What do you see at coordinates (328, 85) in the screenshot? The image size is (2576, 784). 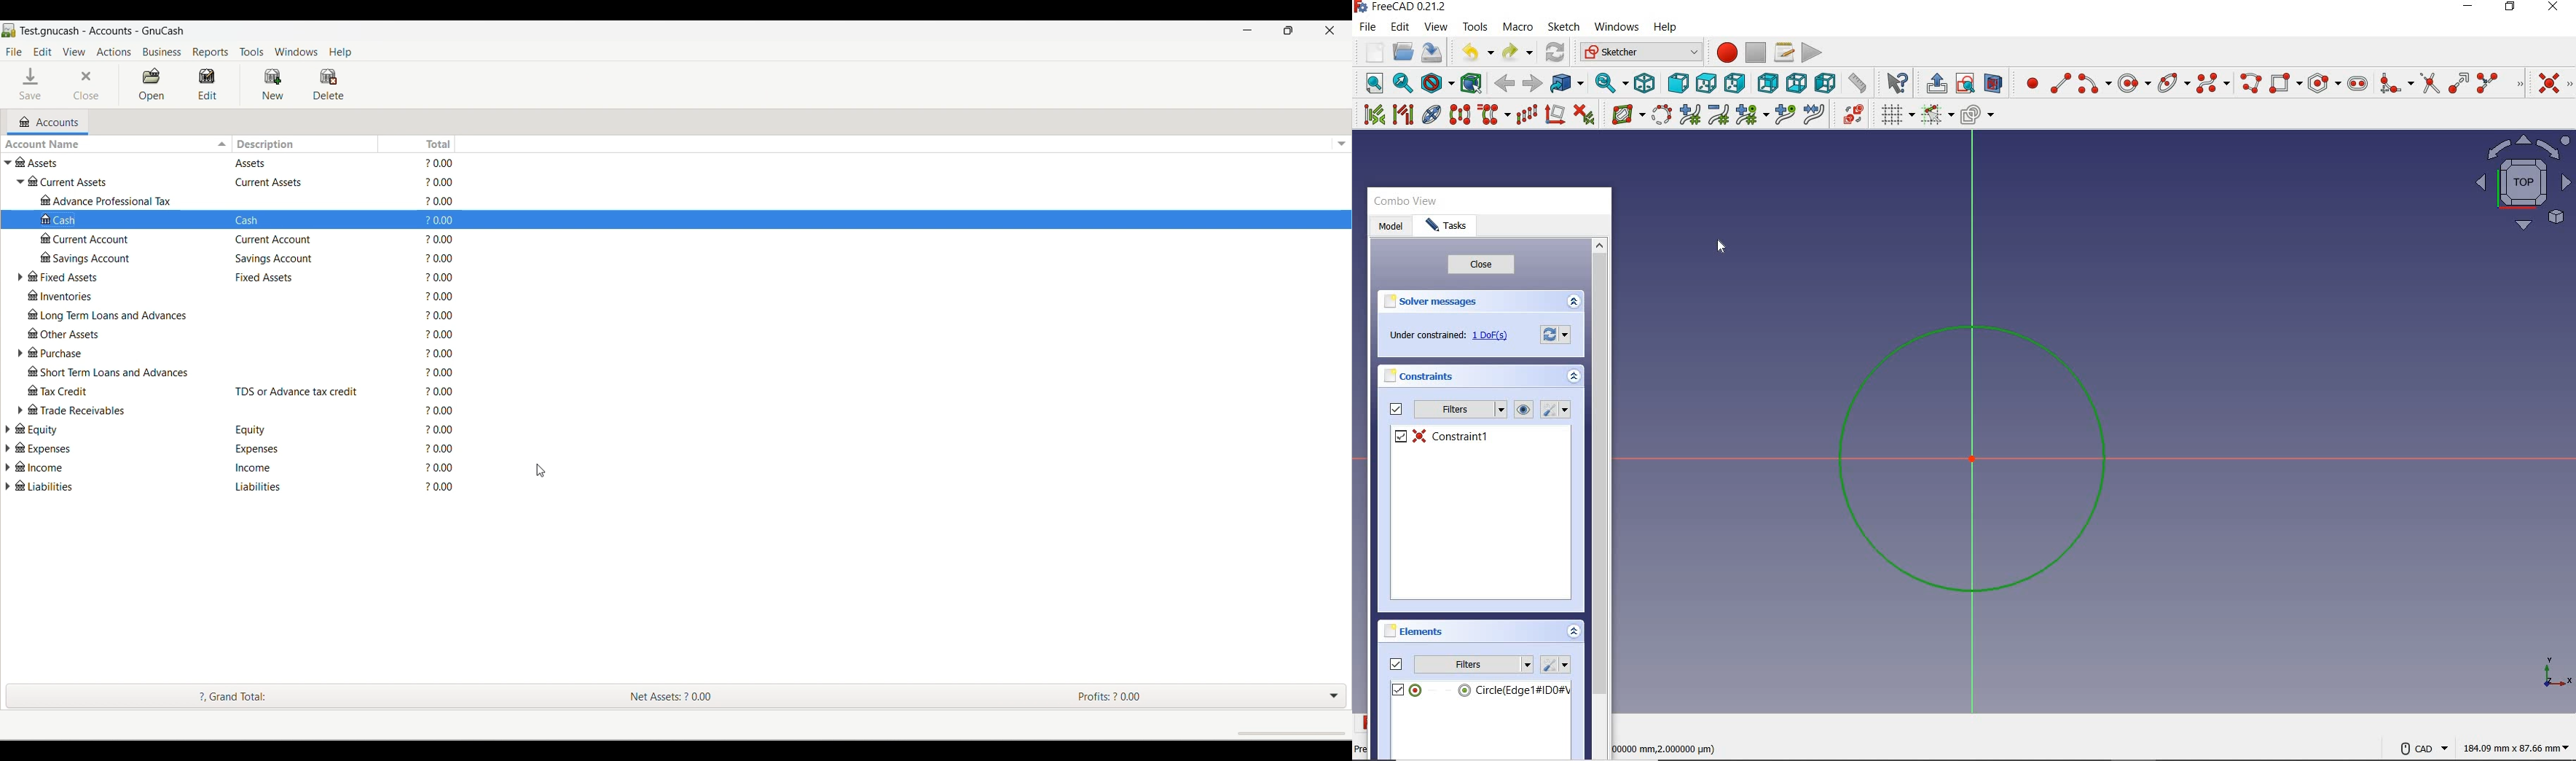 I see `Delete` at bounding box center [328, 85].